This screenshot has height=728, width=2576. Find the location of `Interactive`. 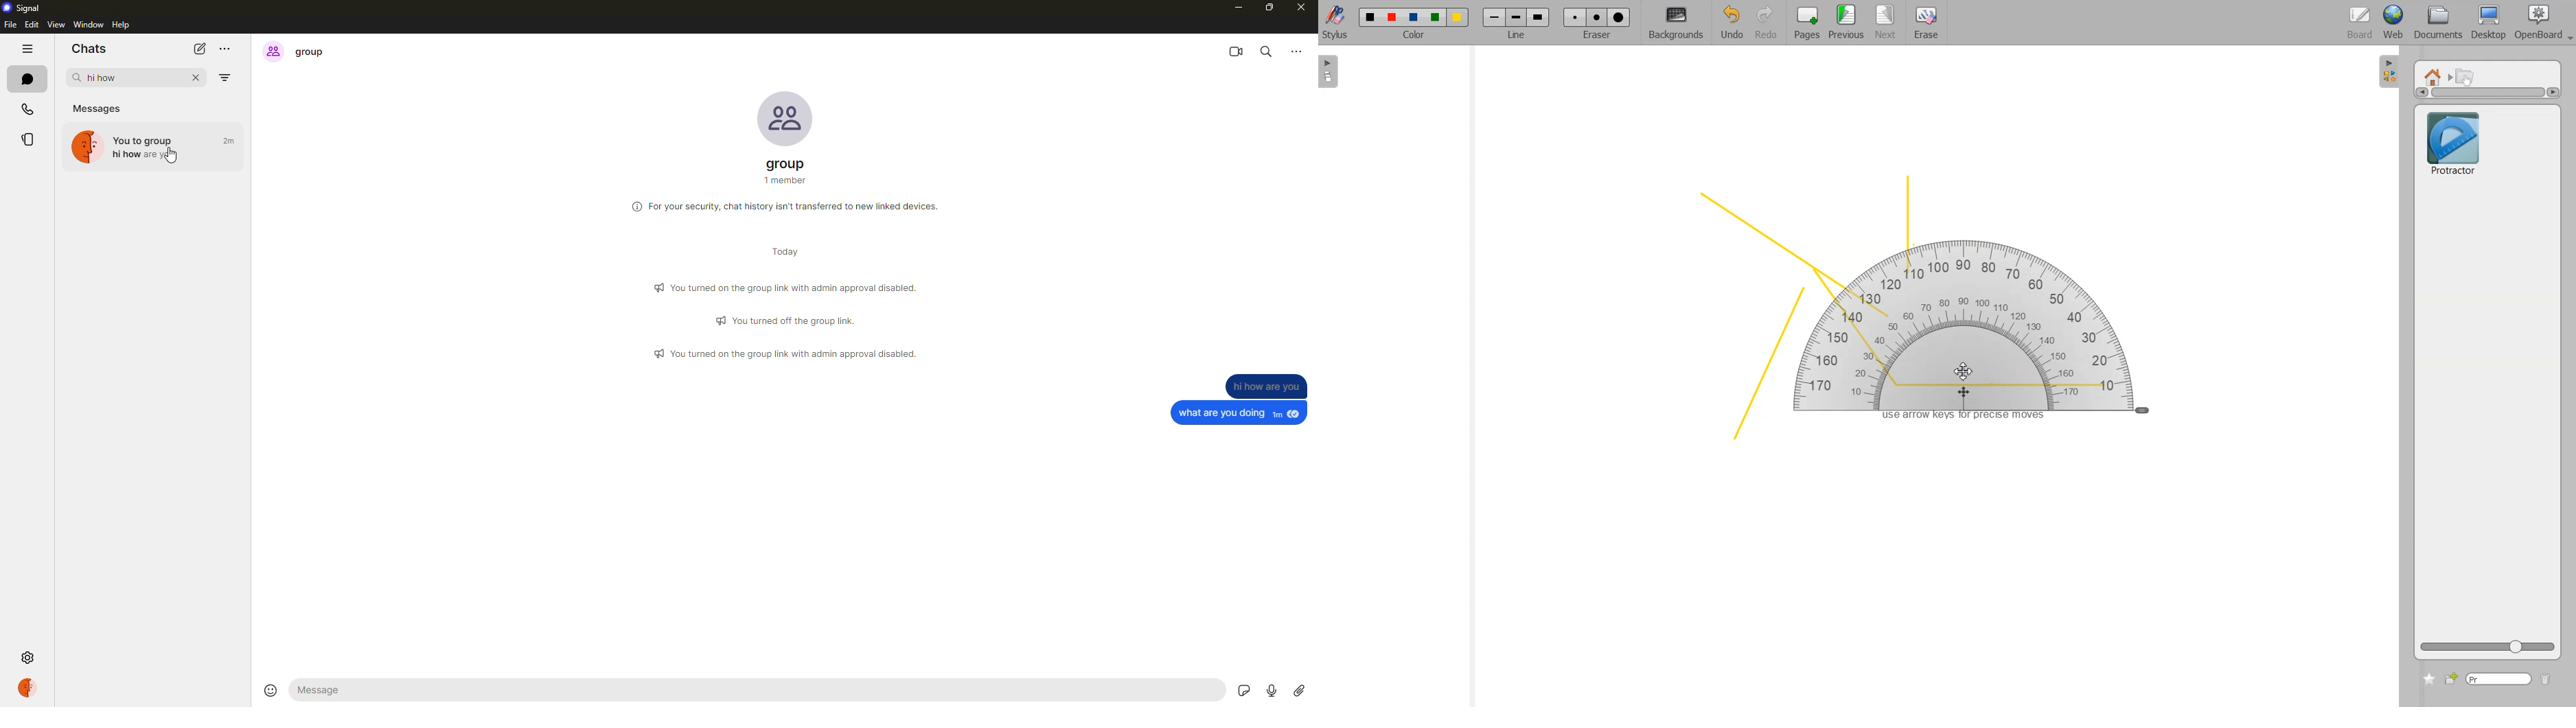

Interactive is located at coordinates (2466, 76).